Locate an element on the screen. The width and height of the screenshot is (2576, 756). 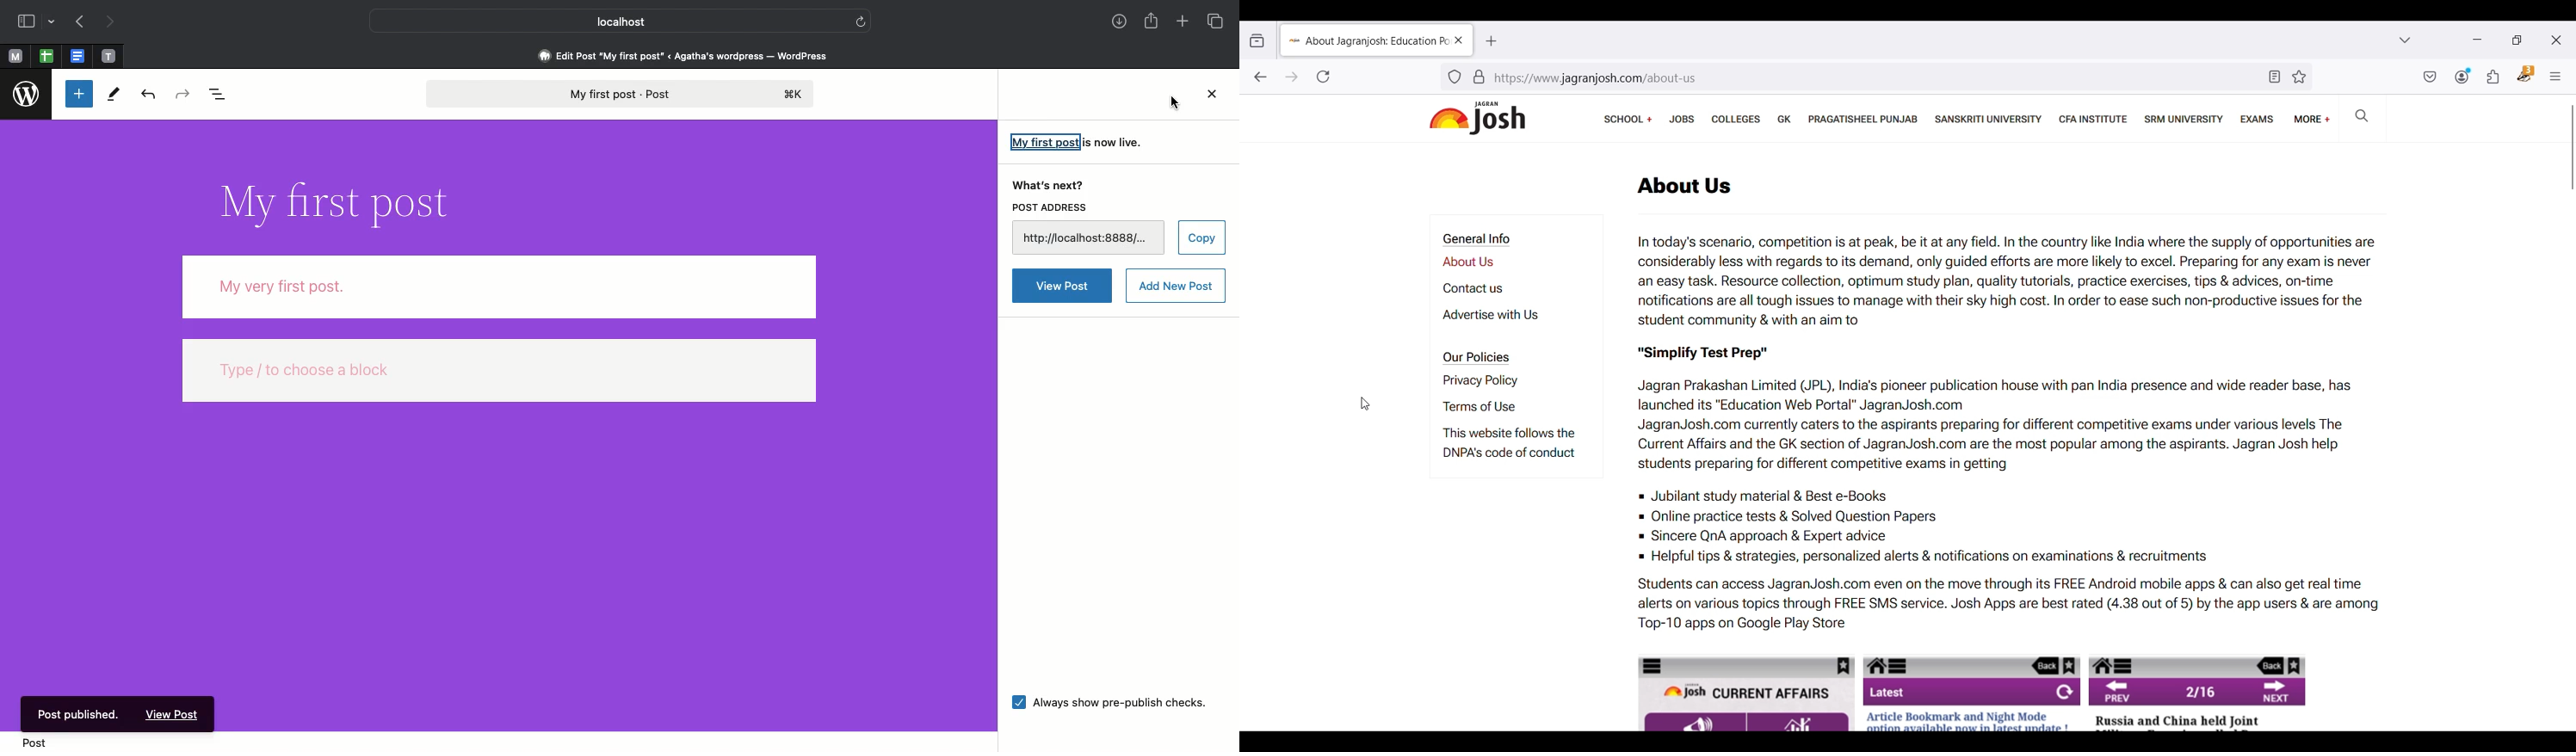
Sach on Jagran Josh is located at coordinates (2361, 115).